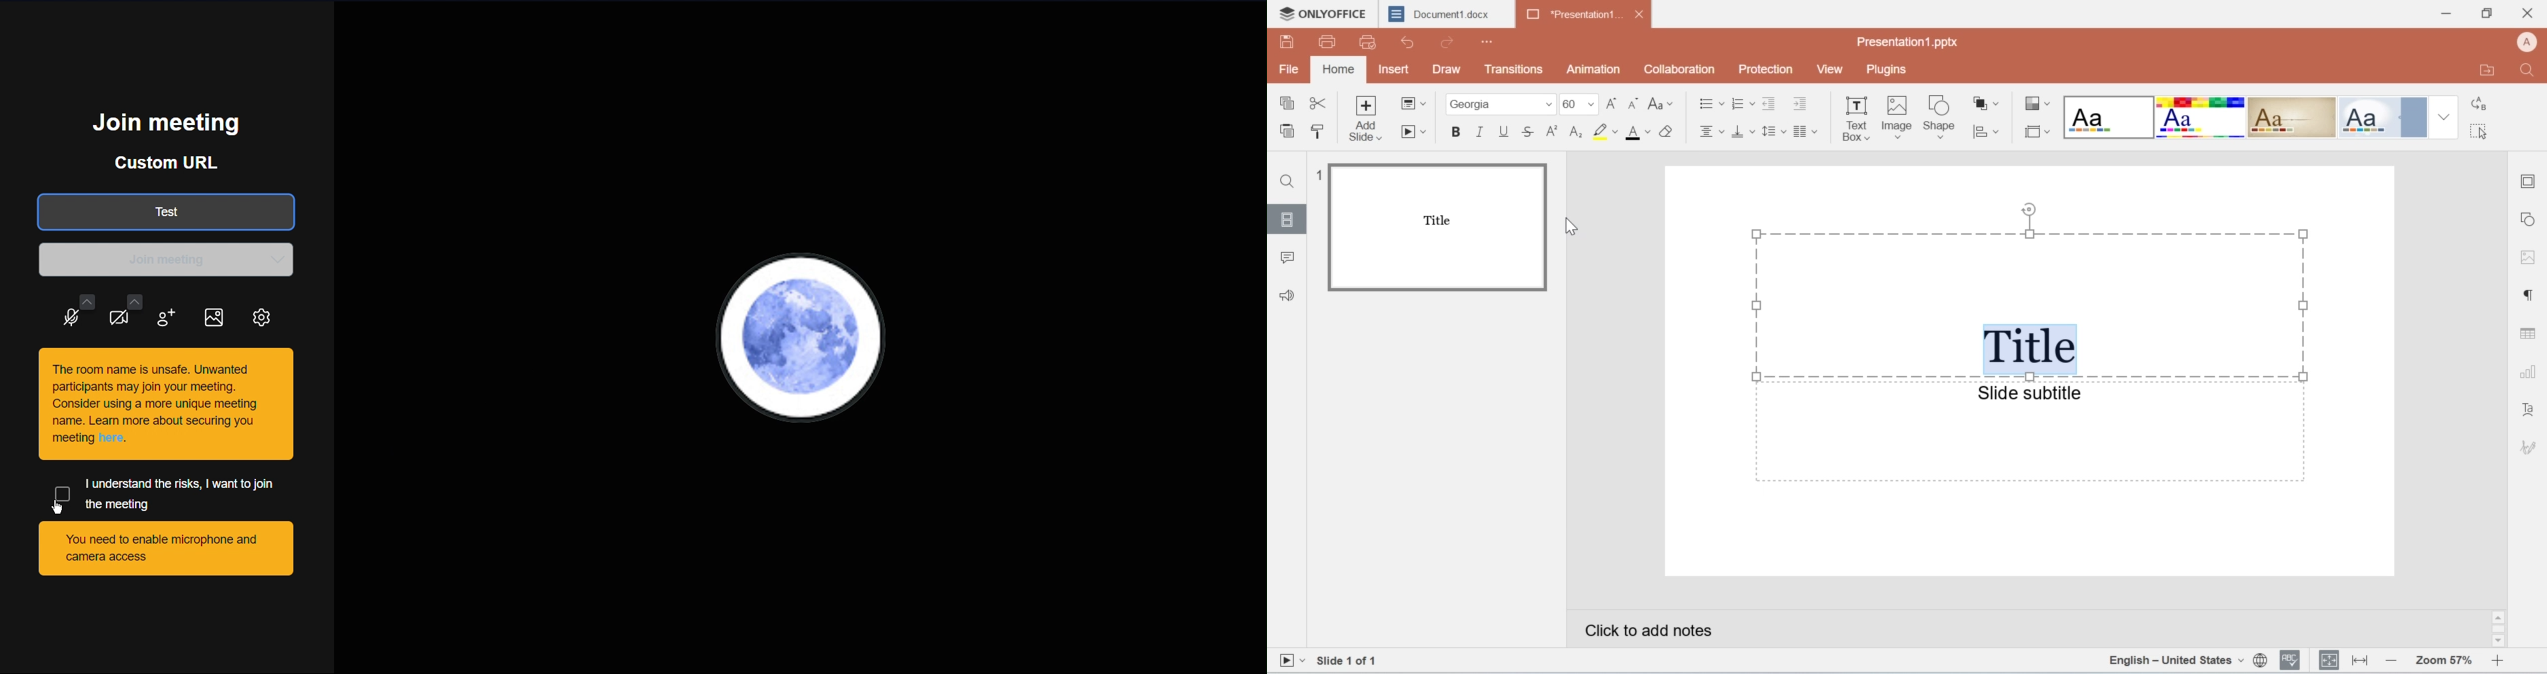 This screenshot has height=700, width=2548. What do you see at coordinates (2189, 661) in the screenshot?
I see `language` at bounding box center [2189, 661].